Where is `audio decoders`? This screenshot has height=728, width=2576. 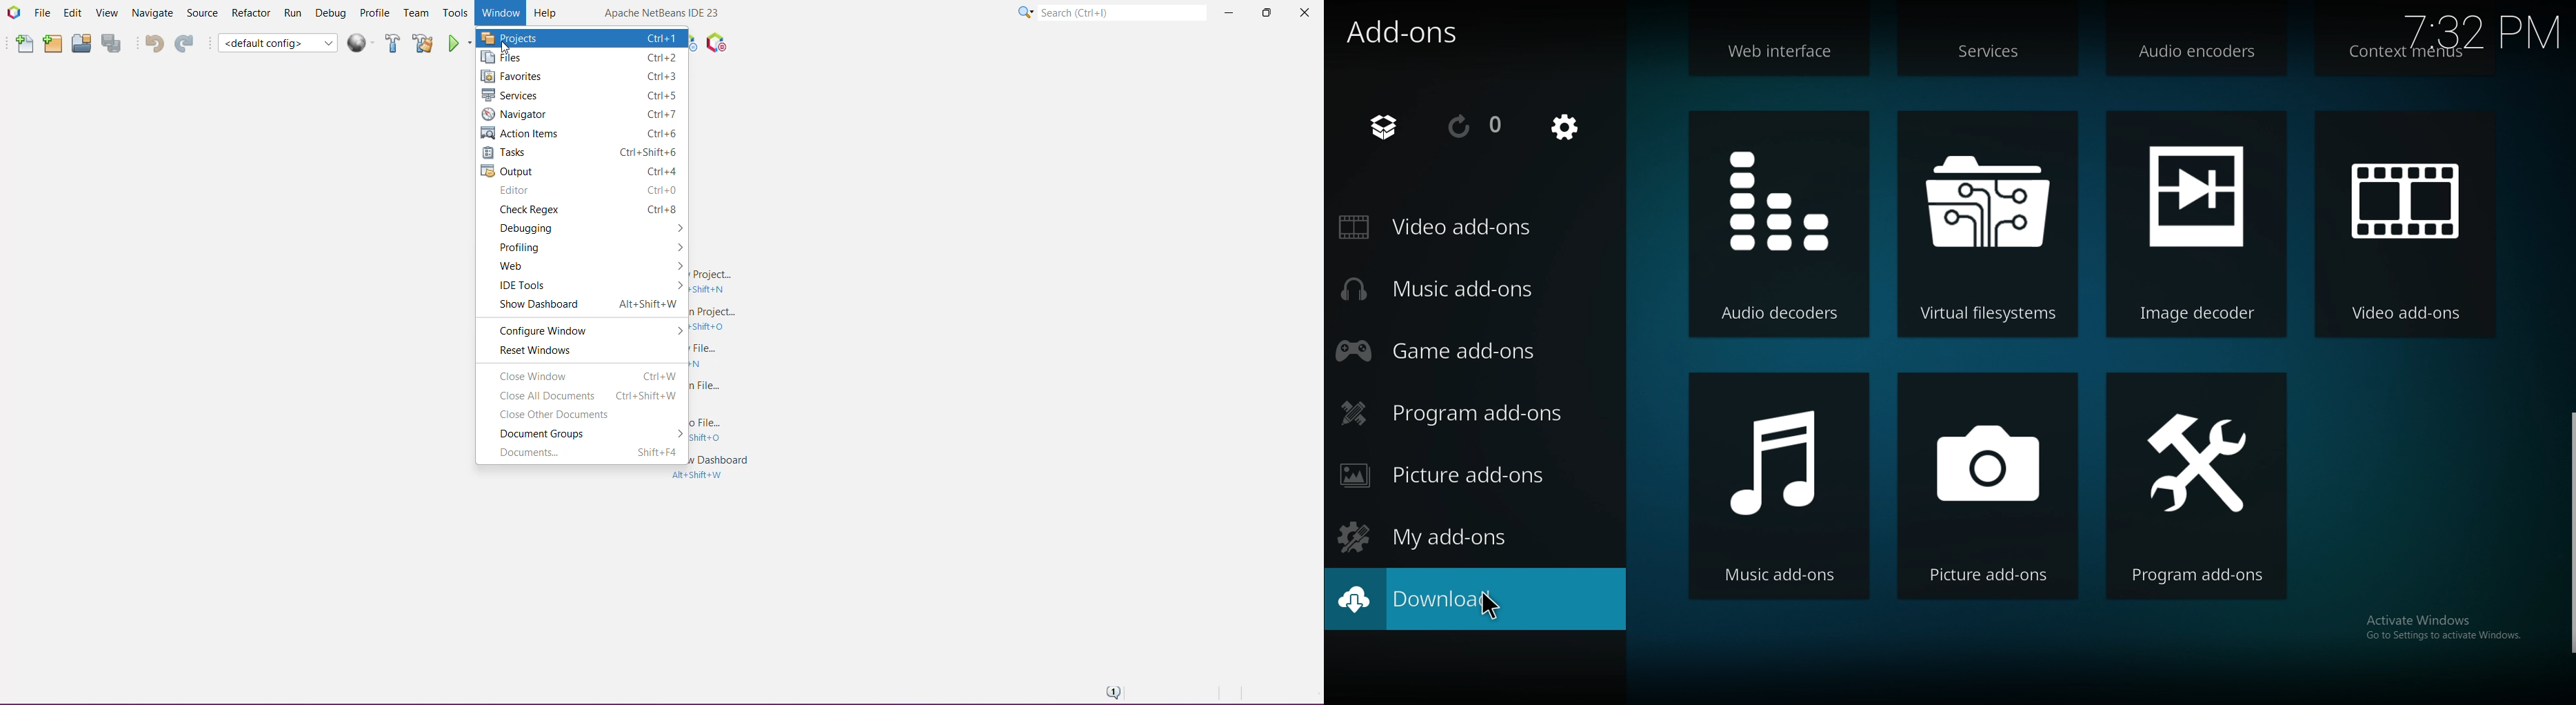
audio decoders is located at coordinates (1780, 223).